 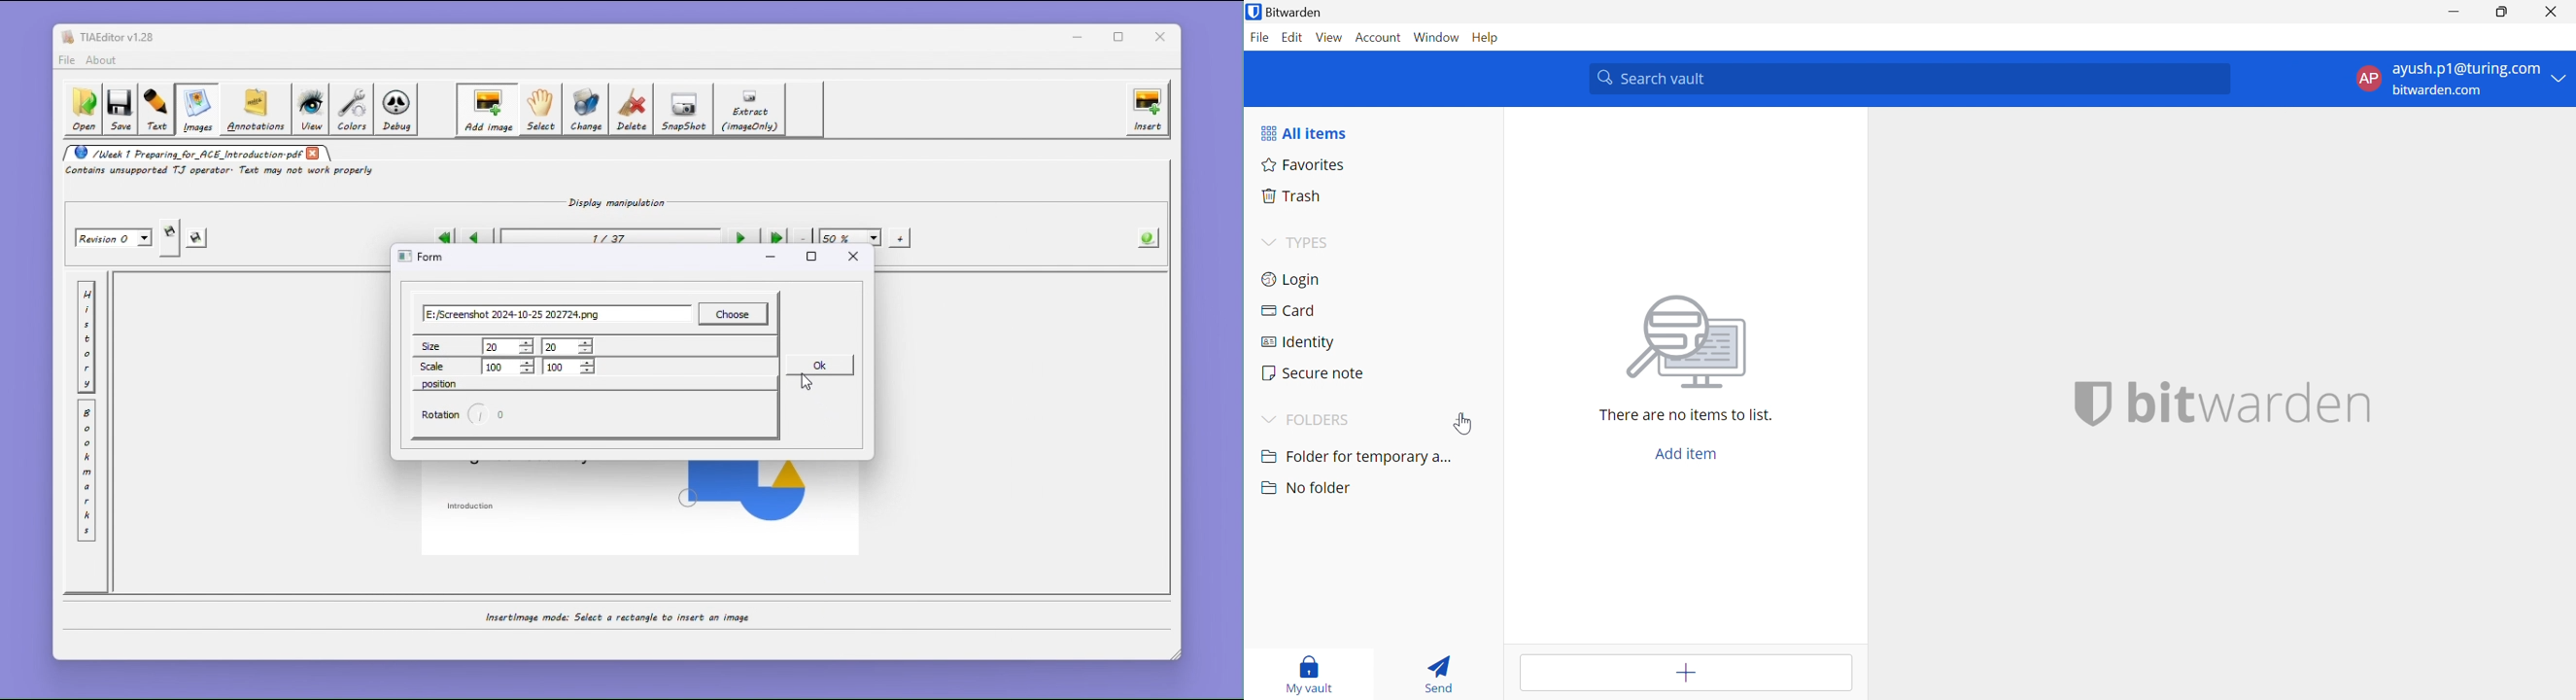 I want to click on Restore Down, so click(x=2504, y=12).